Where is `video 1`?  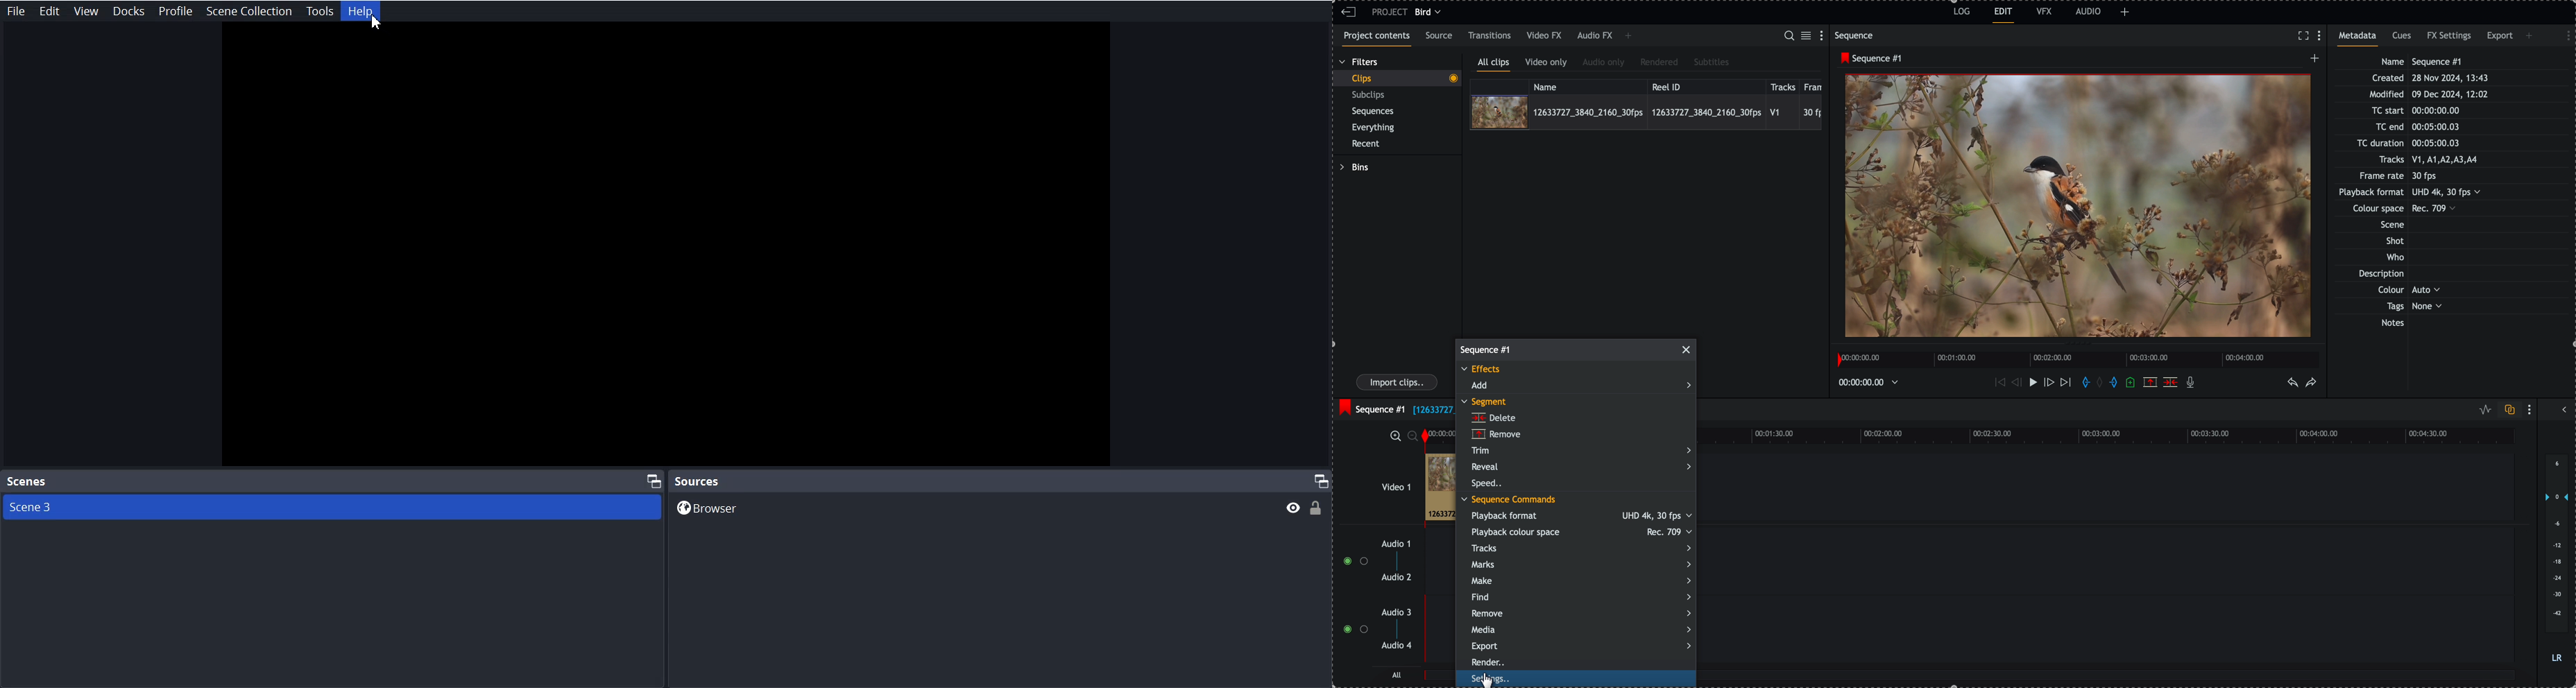
video 1 is located at coordinates (1383, 482).